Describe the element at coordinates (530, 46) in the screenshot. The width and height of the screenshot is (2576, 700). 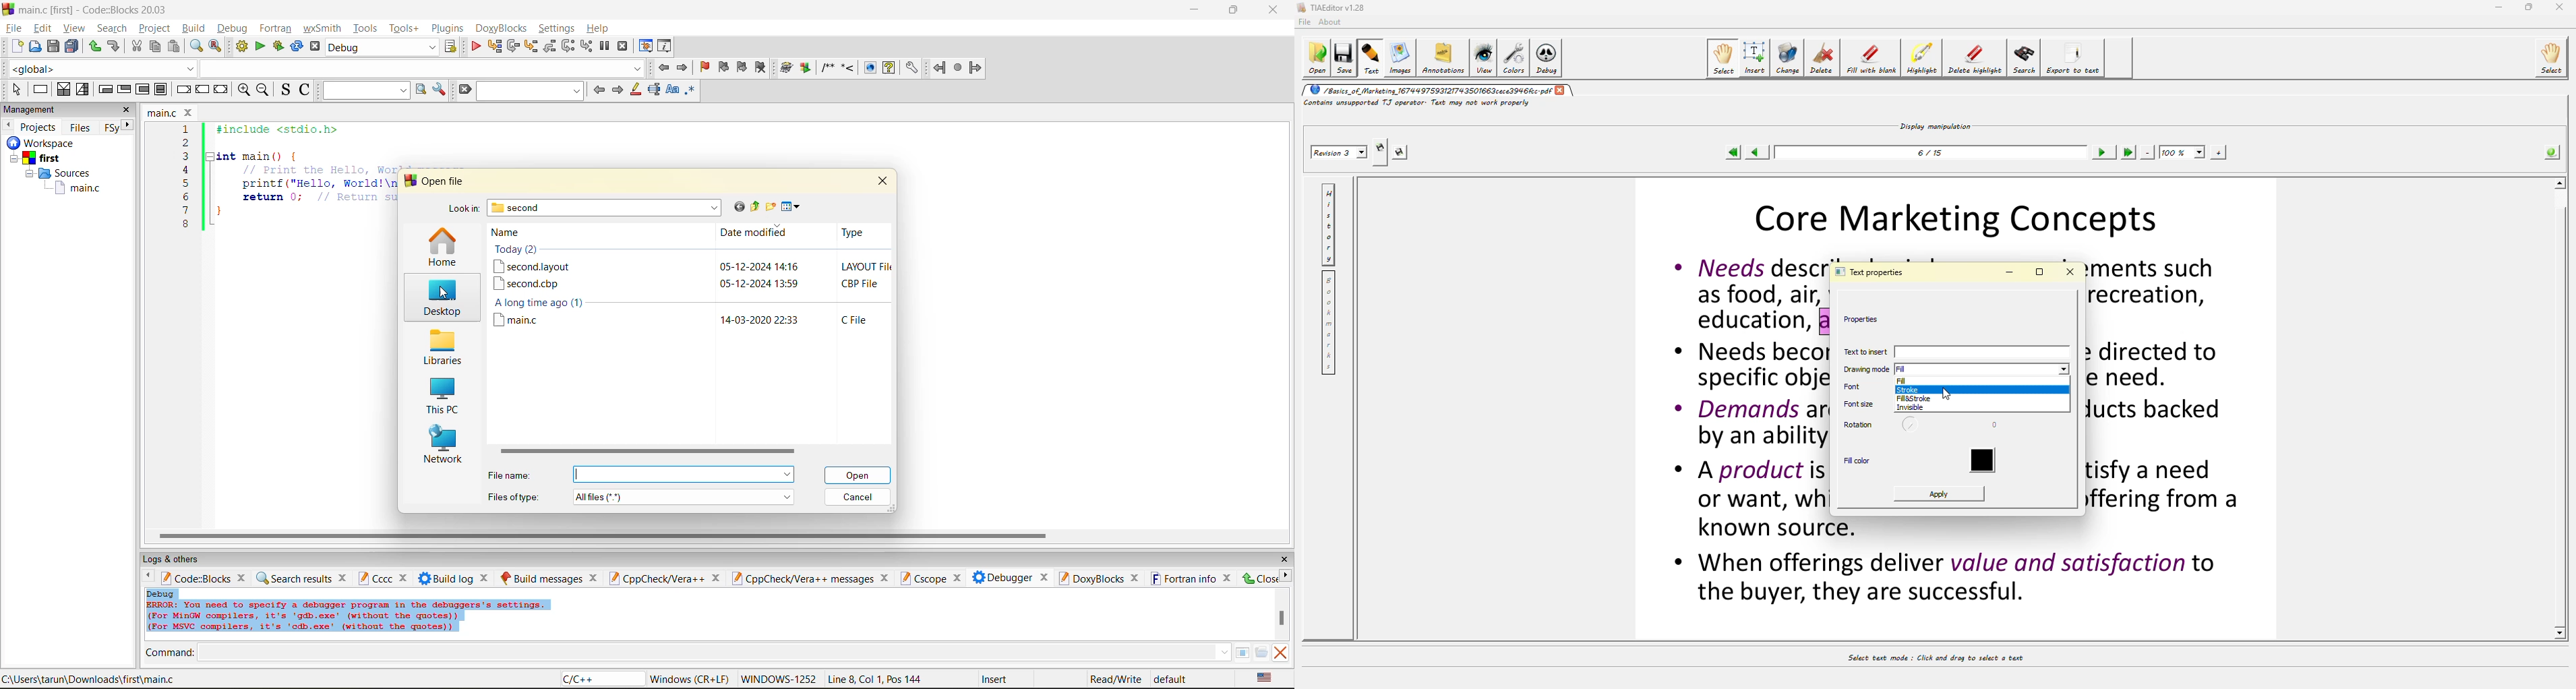
I see `step into` at that location.